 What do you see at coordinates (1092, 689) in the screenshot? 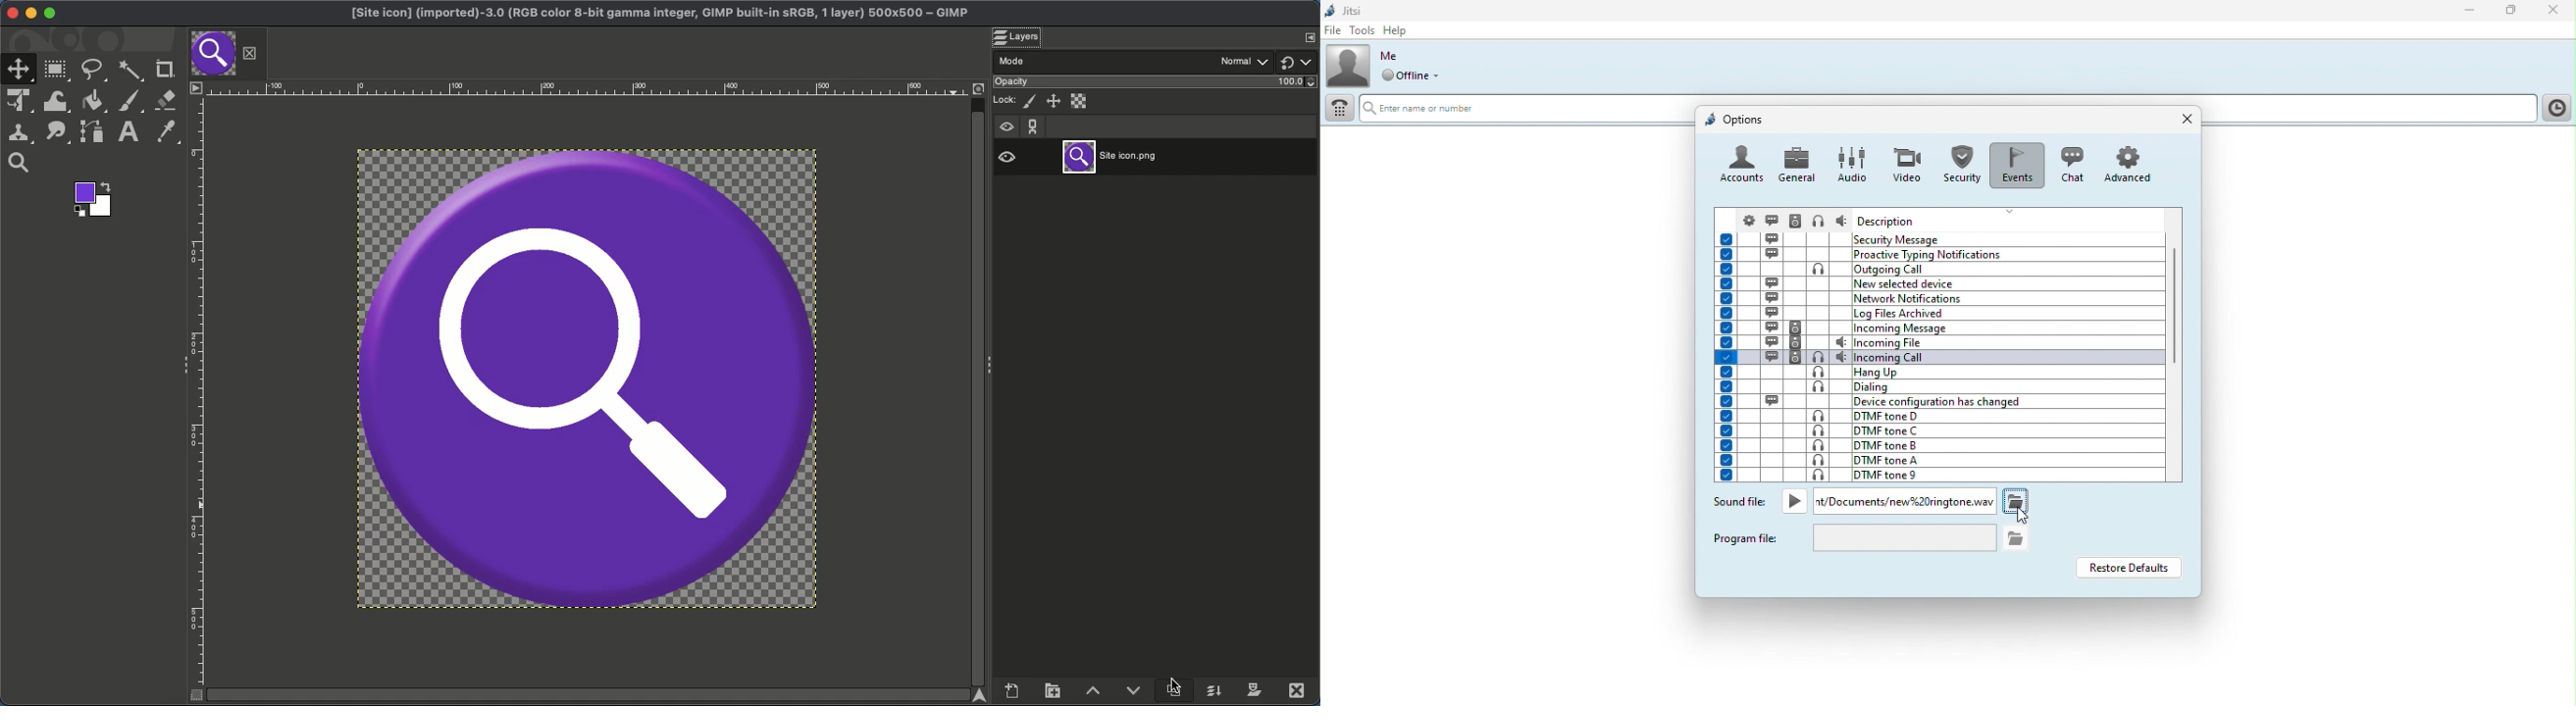
I see `Raise layer` at bounding box center [1092, 689].